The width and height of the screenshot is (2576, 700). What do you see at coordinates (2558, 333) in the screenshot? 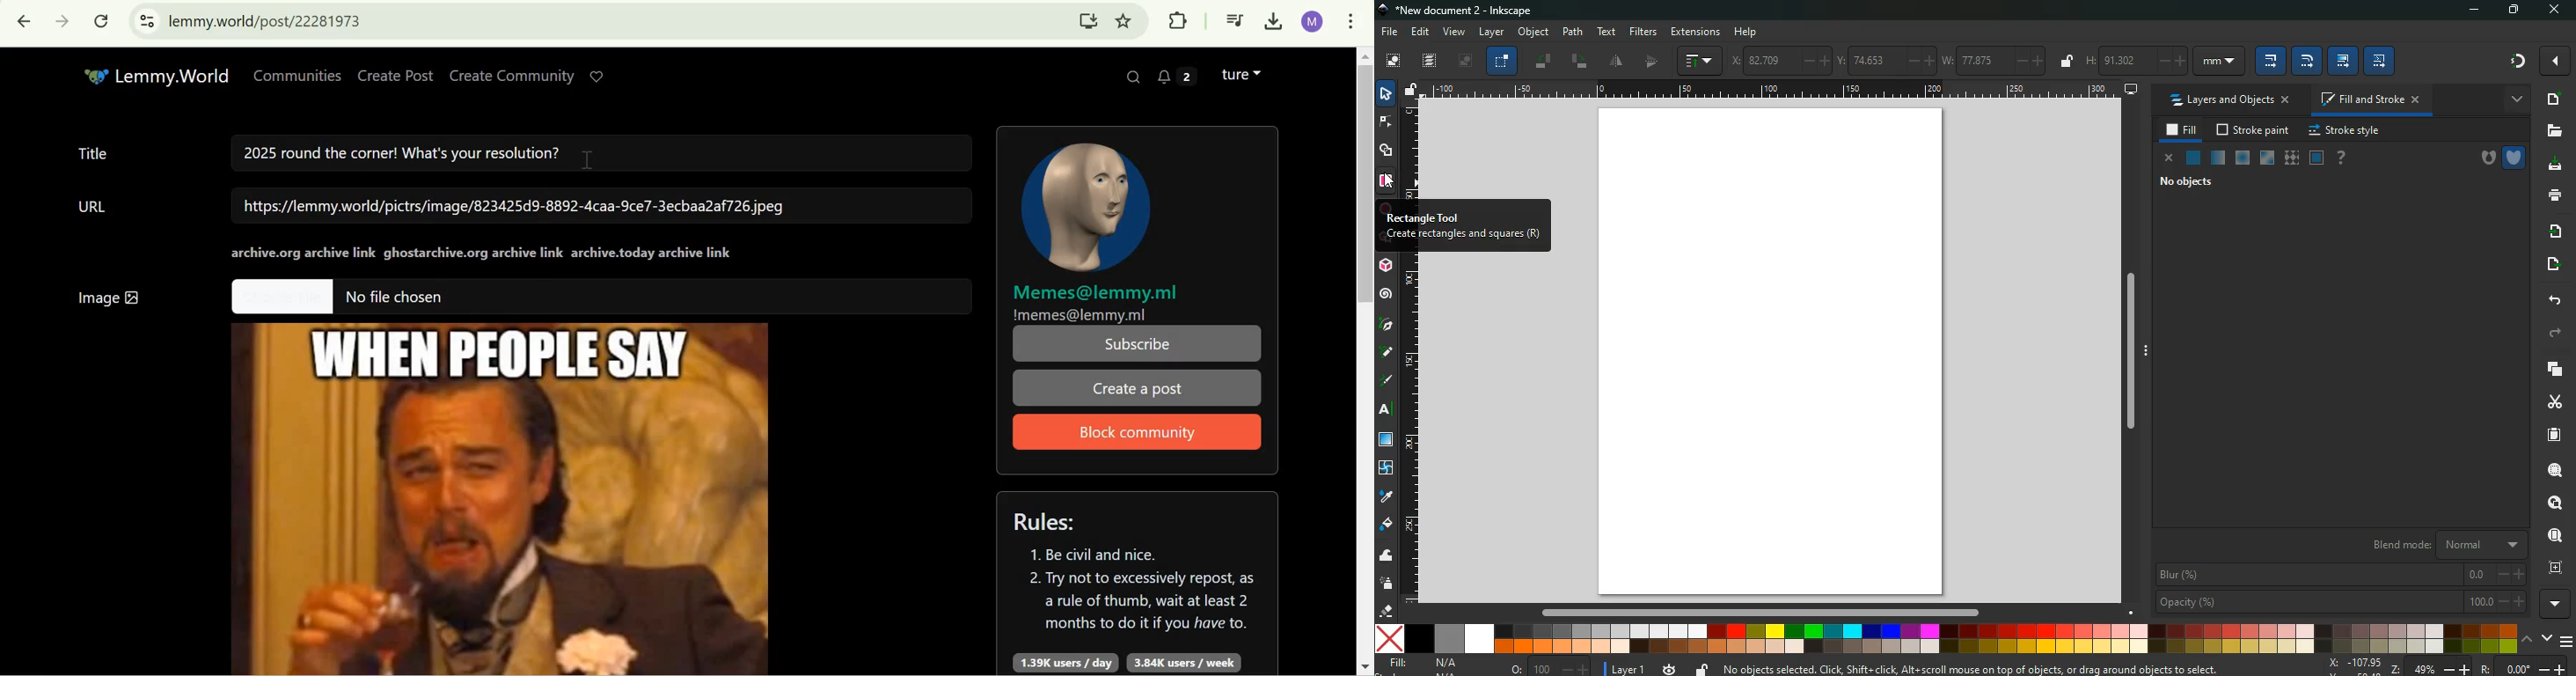
I see `forward` at bounding box center [2558, 333].